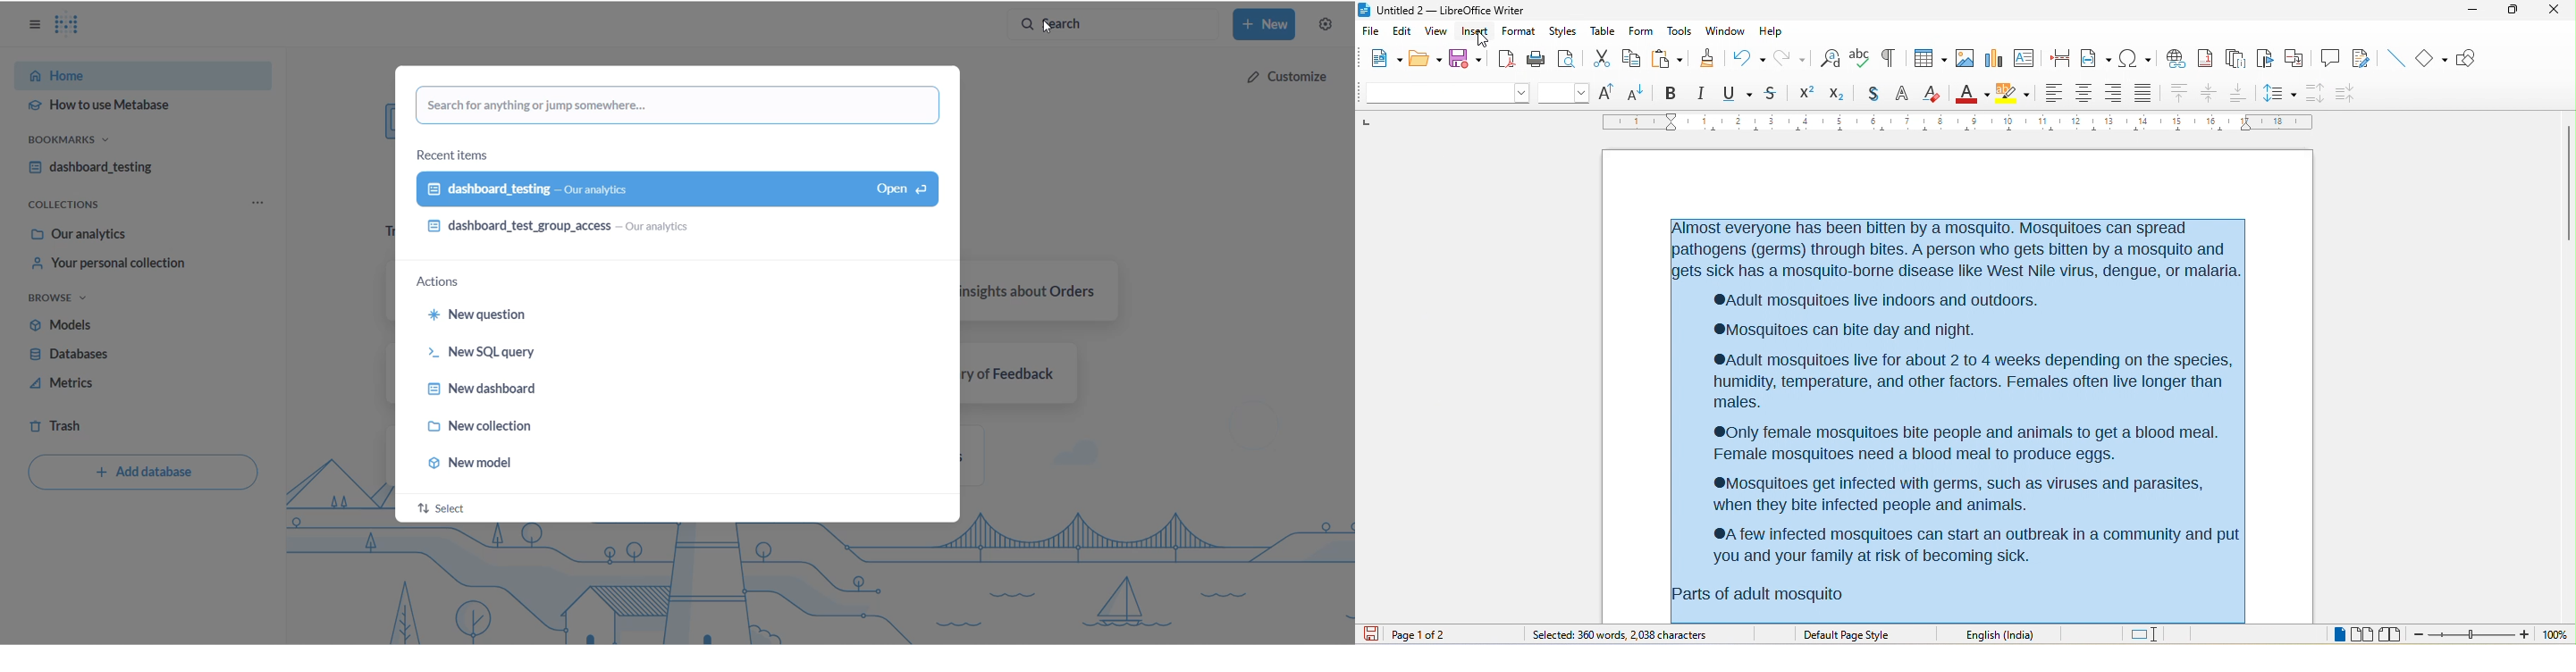 The image size is (2576, 672). I want to click on justified, so click(2142, 94).